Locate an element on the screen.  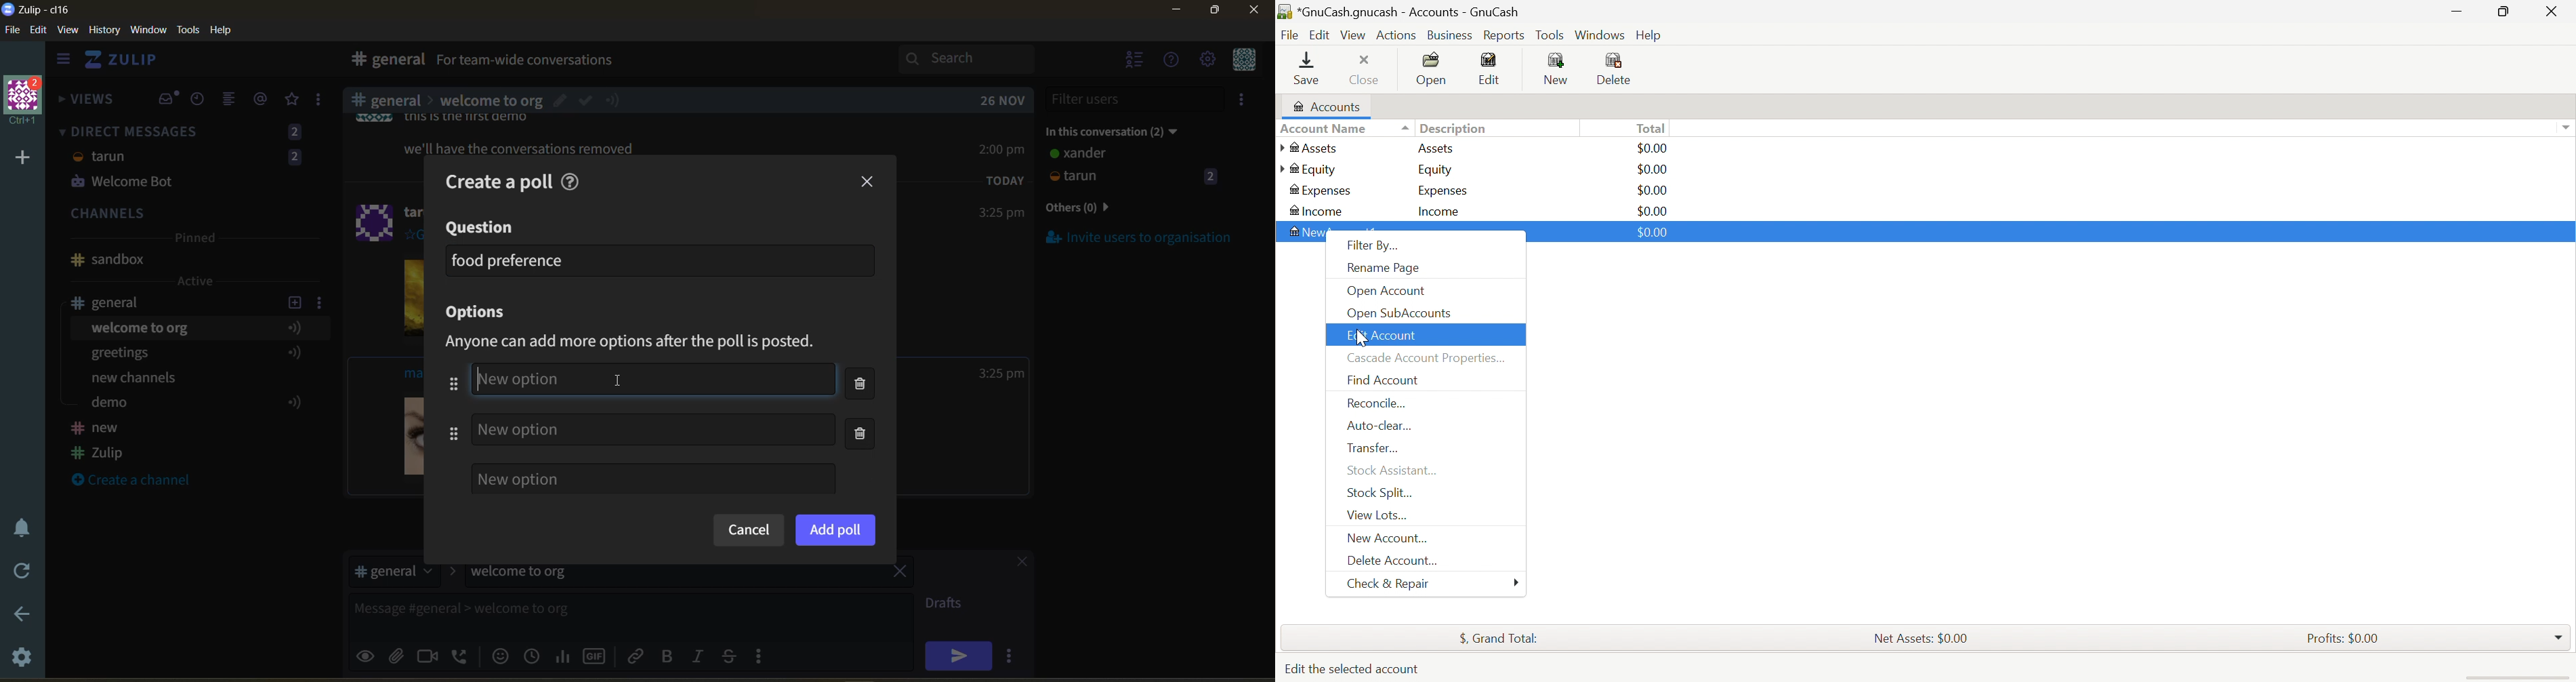
metadata is located at coordinates (642, 342).